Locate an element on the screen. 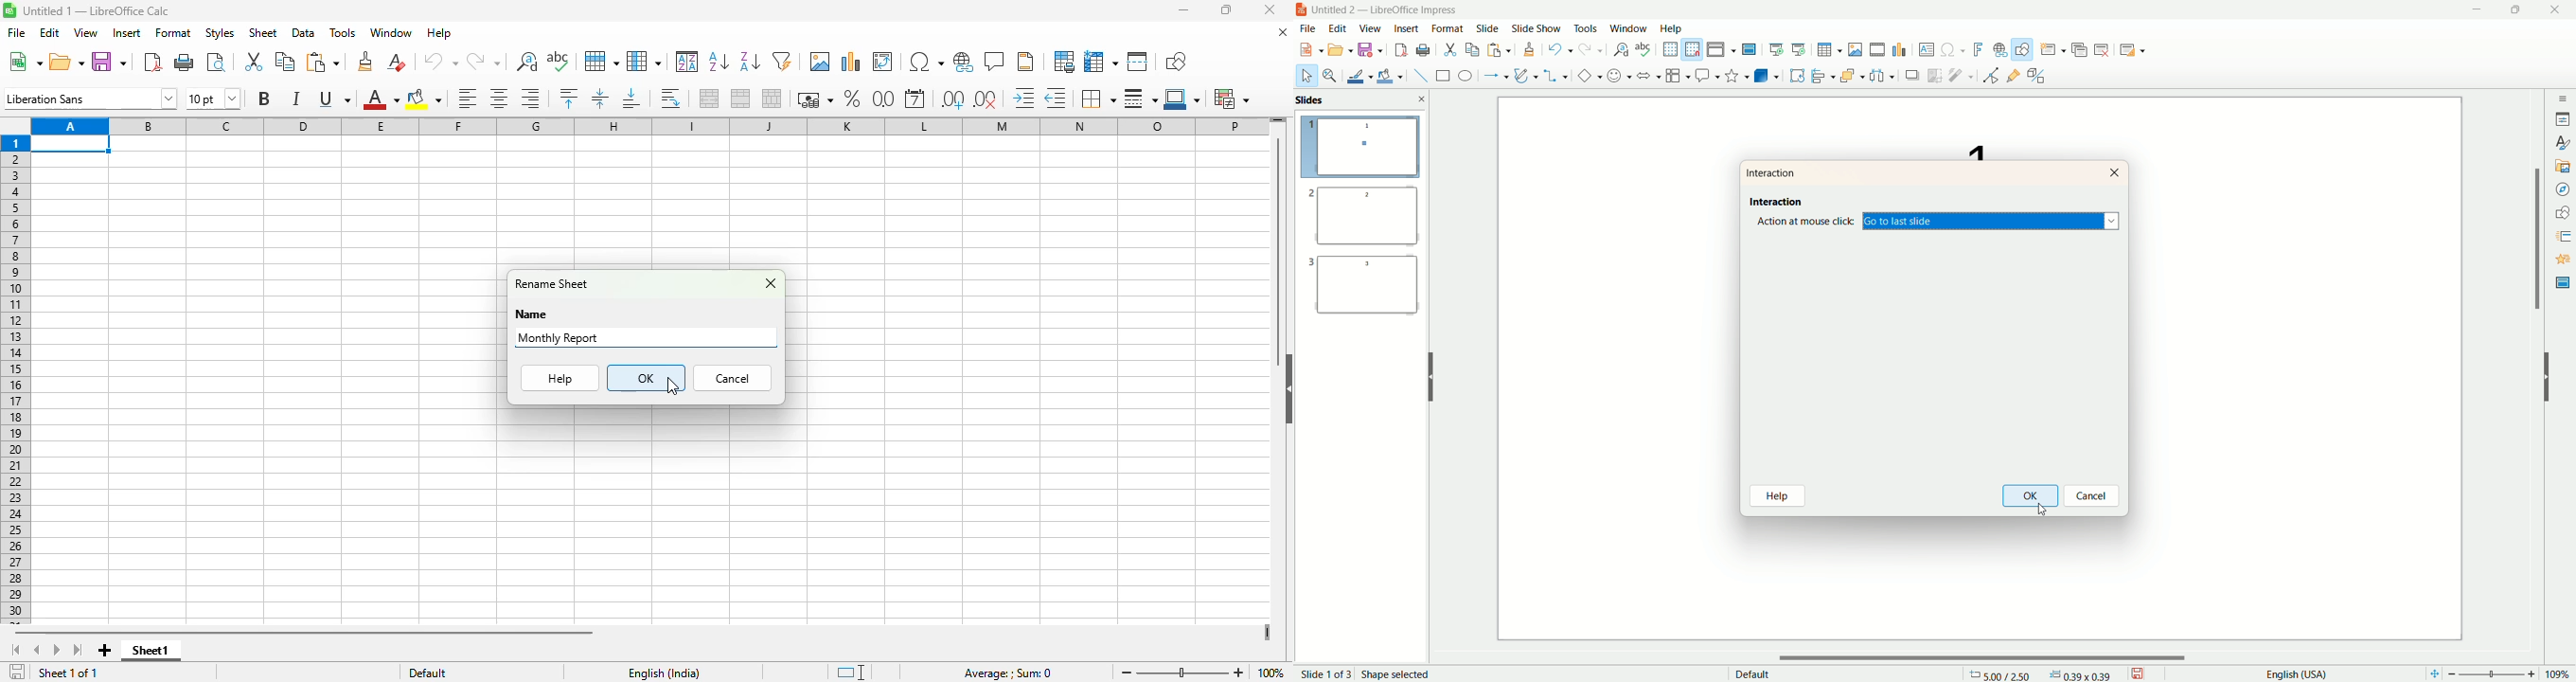 The width and height of the screenshot is (2576, 700). sidebar settings is located at coordinates (2562, 96).